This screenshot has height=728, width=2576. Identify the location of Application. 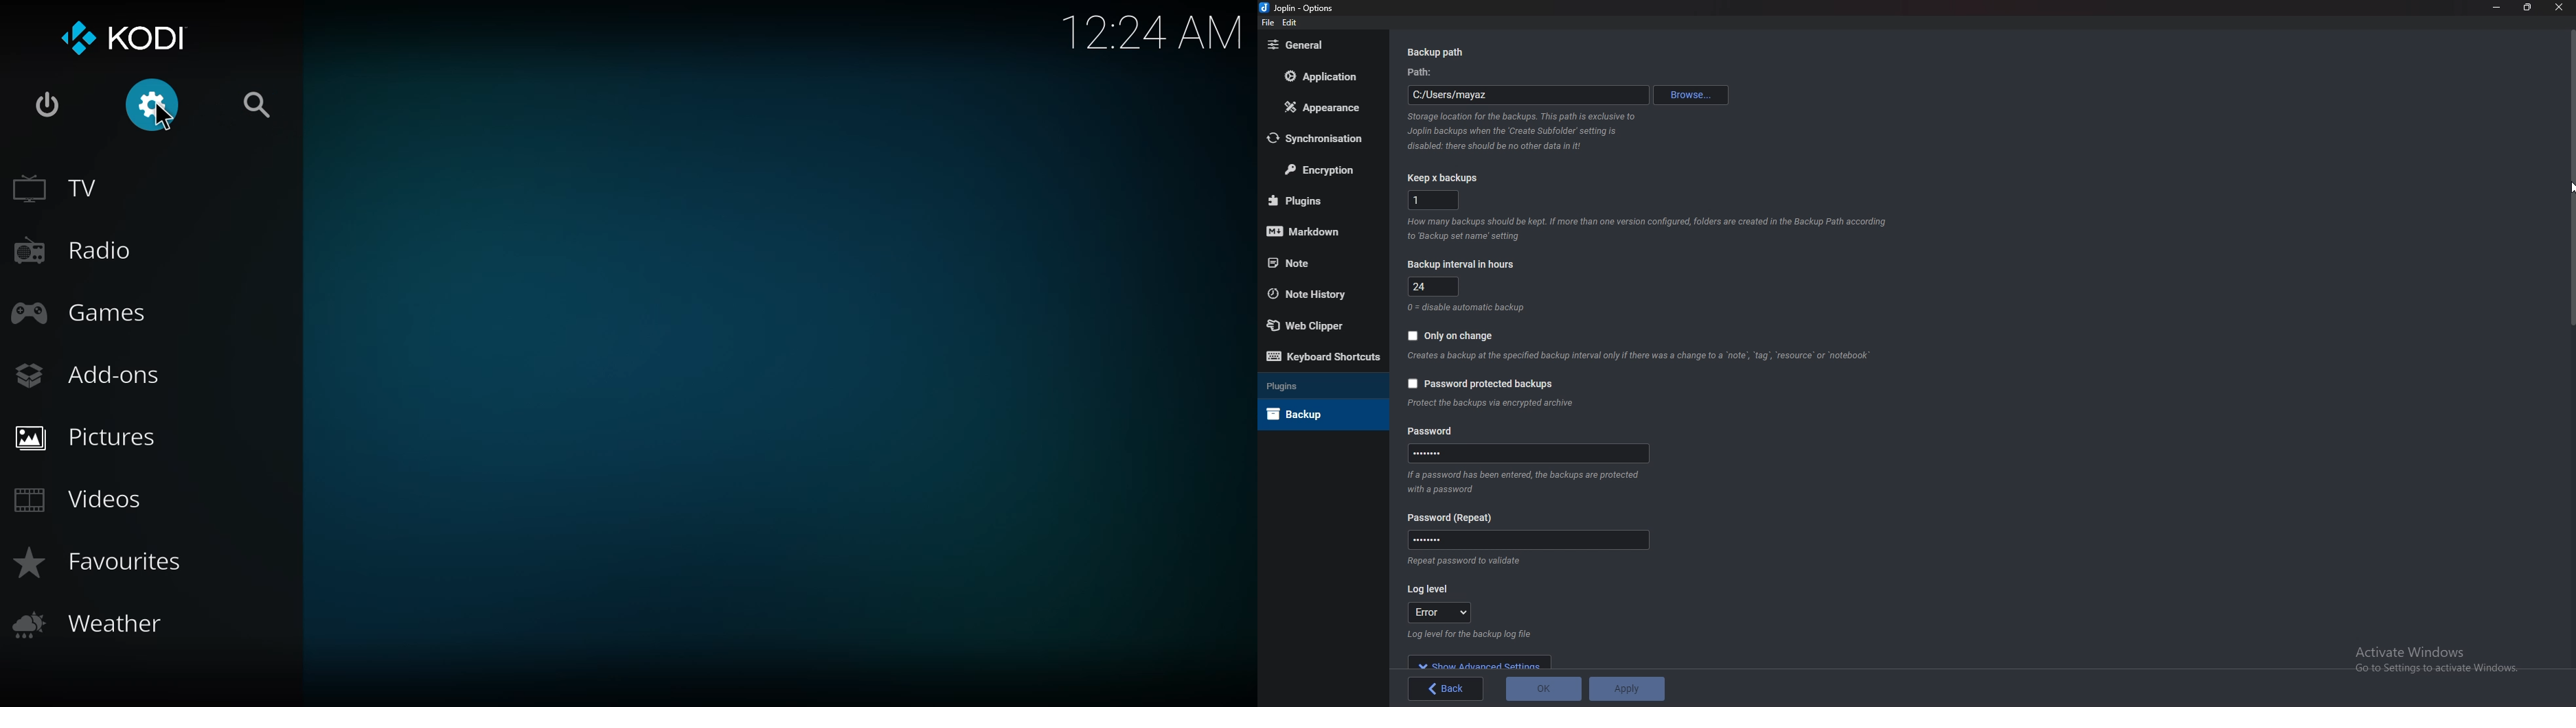
(1323, 76).